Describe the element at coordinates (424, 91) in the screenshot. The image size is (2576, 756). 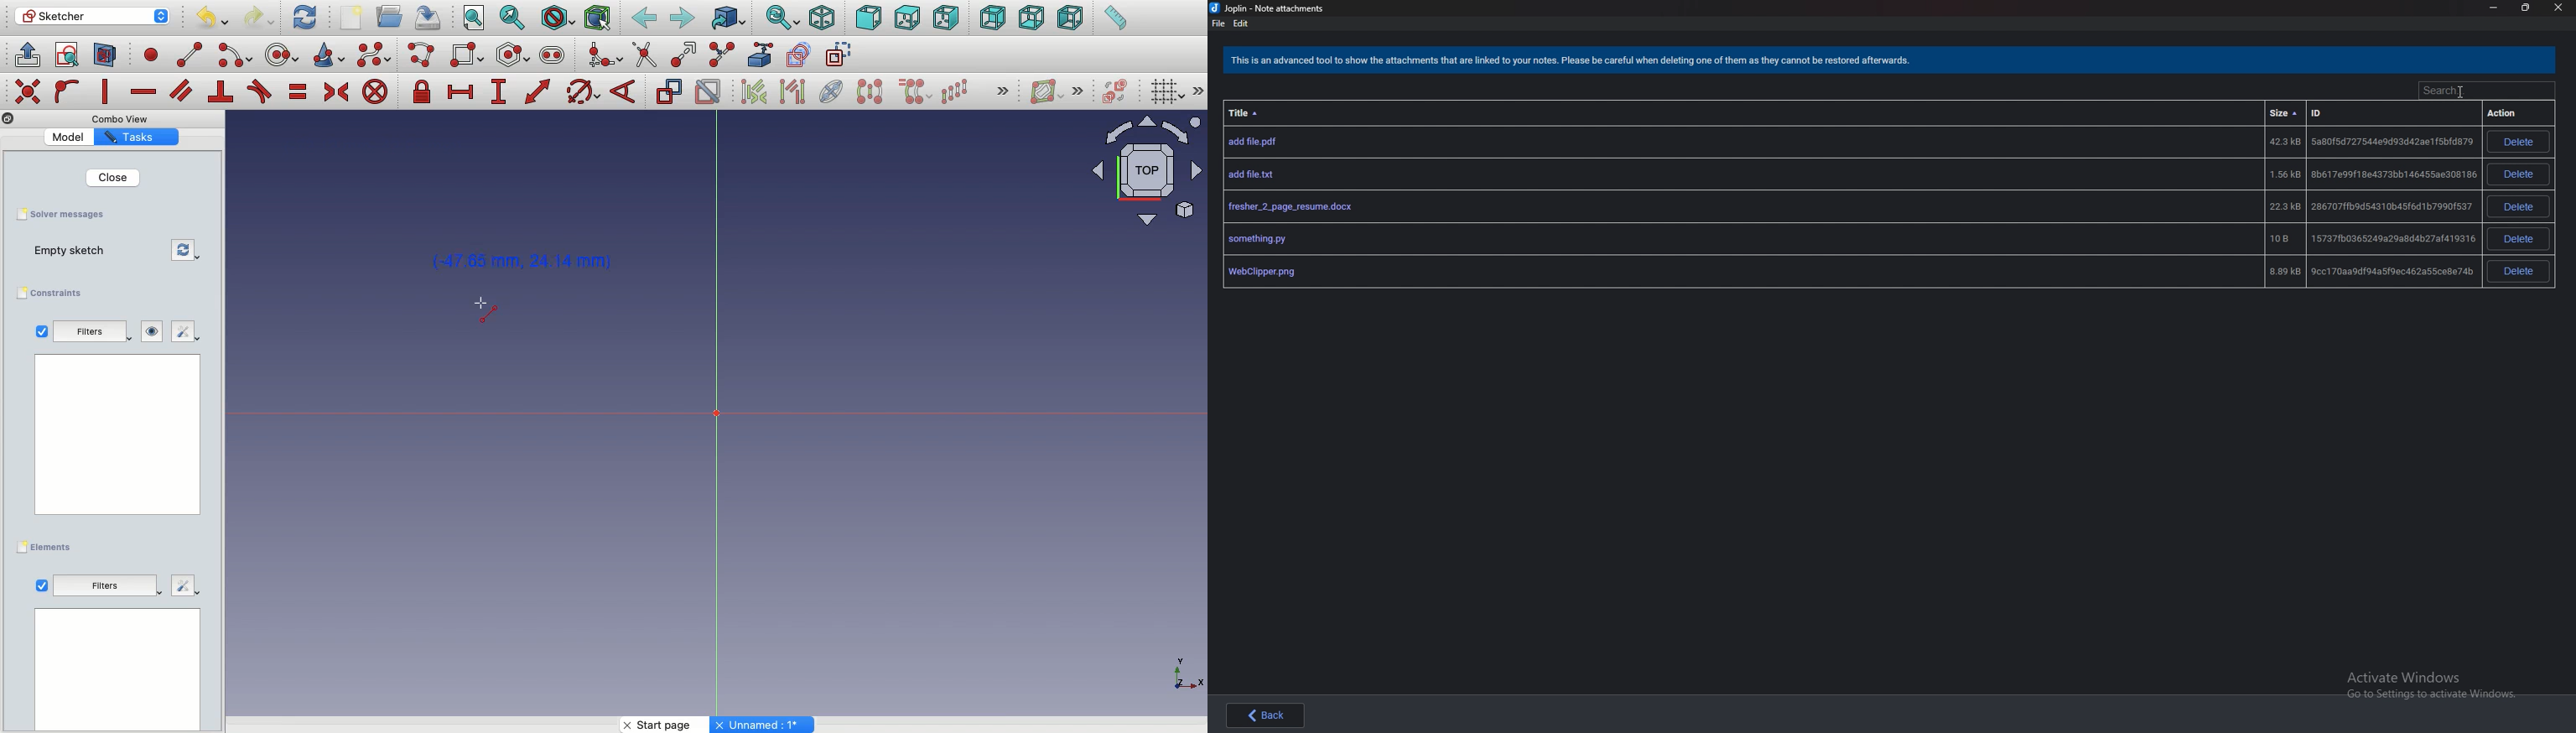
I see `Constrain lock` at that location.